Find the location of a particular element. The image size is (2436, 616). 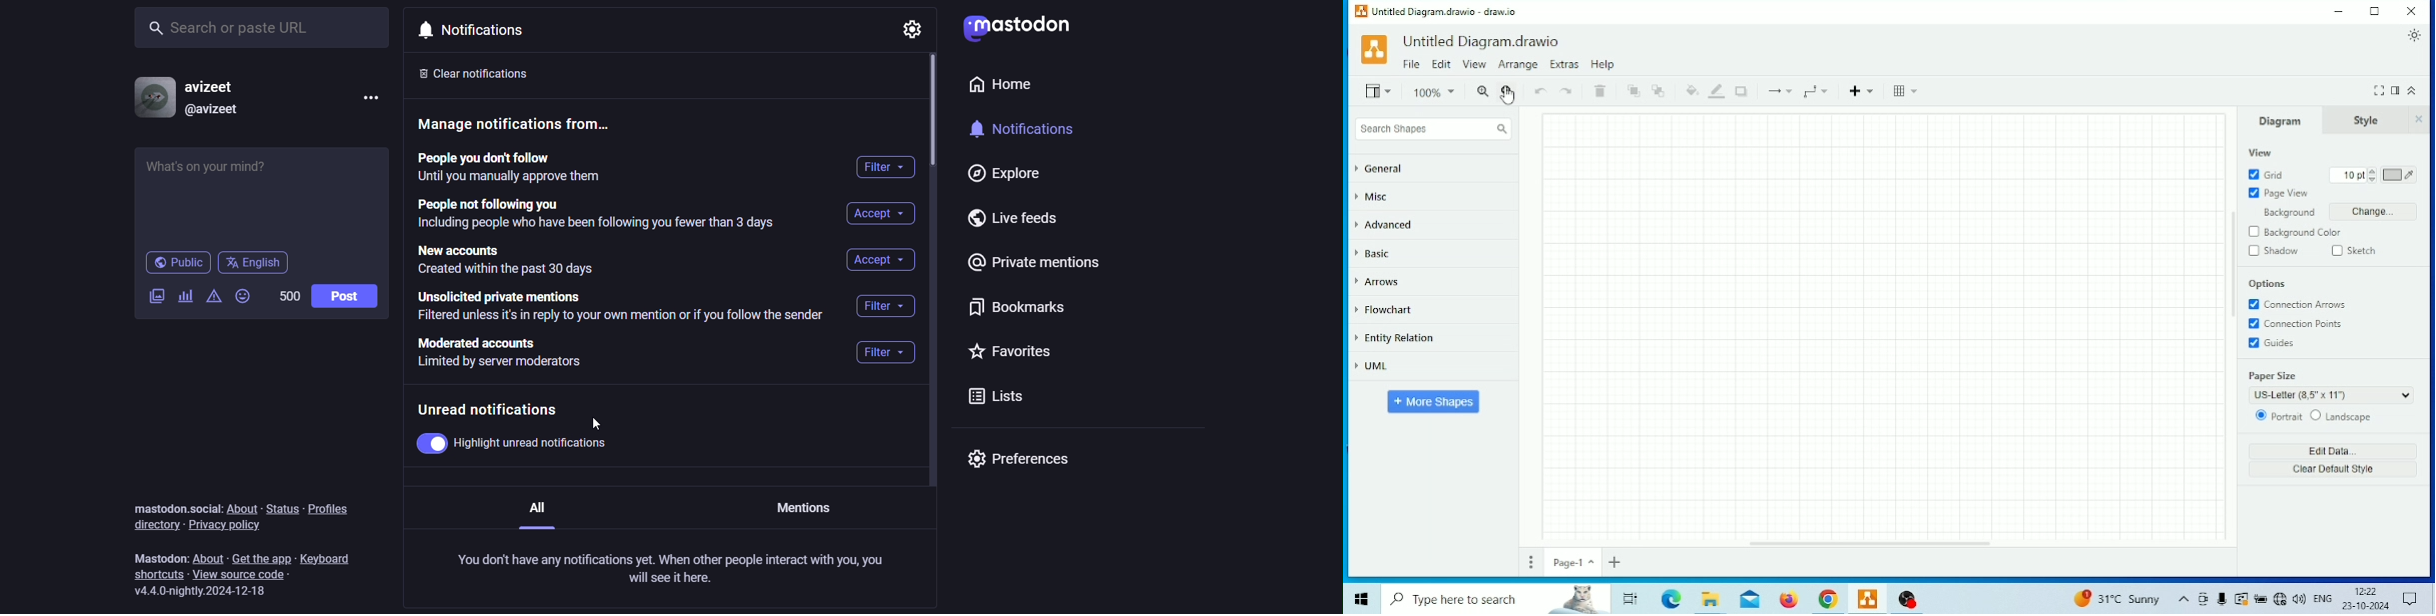

Sketch is located at coordinates (2355, 251).